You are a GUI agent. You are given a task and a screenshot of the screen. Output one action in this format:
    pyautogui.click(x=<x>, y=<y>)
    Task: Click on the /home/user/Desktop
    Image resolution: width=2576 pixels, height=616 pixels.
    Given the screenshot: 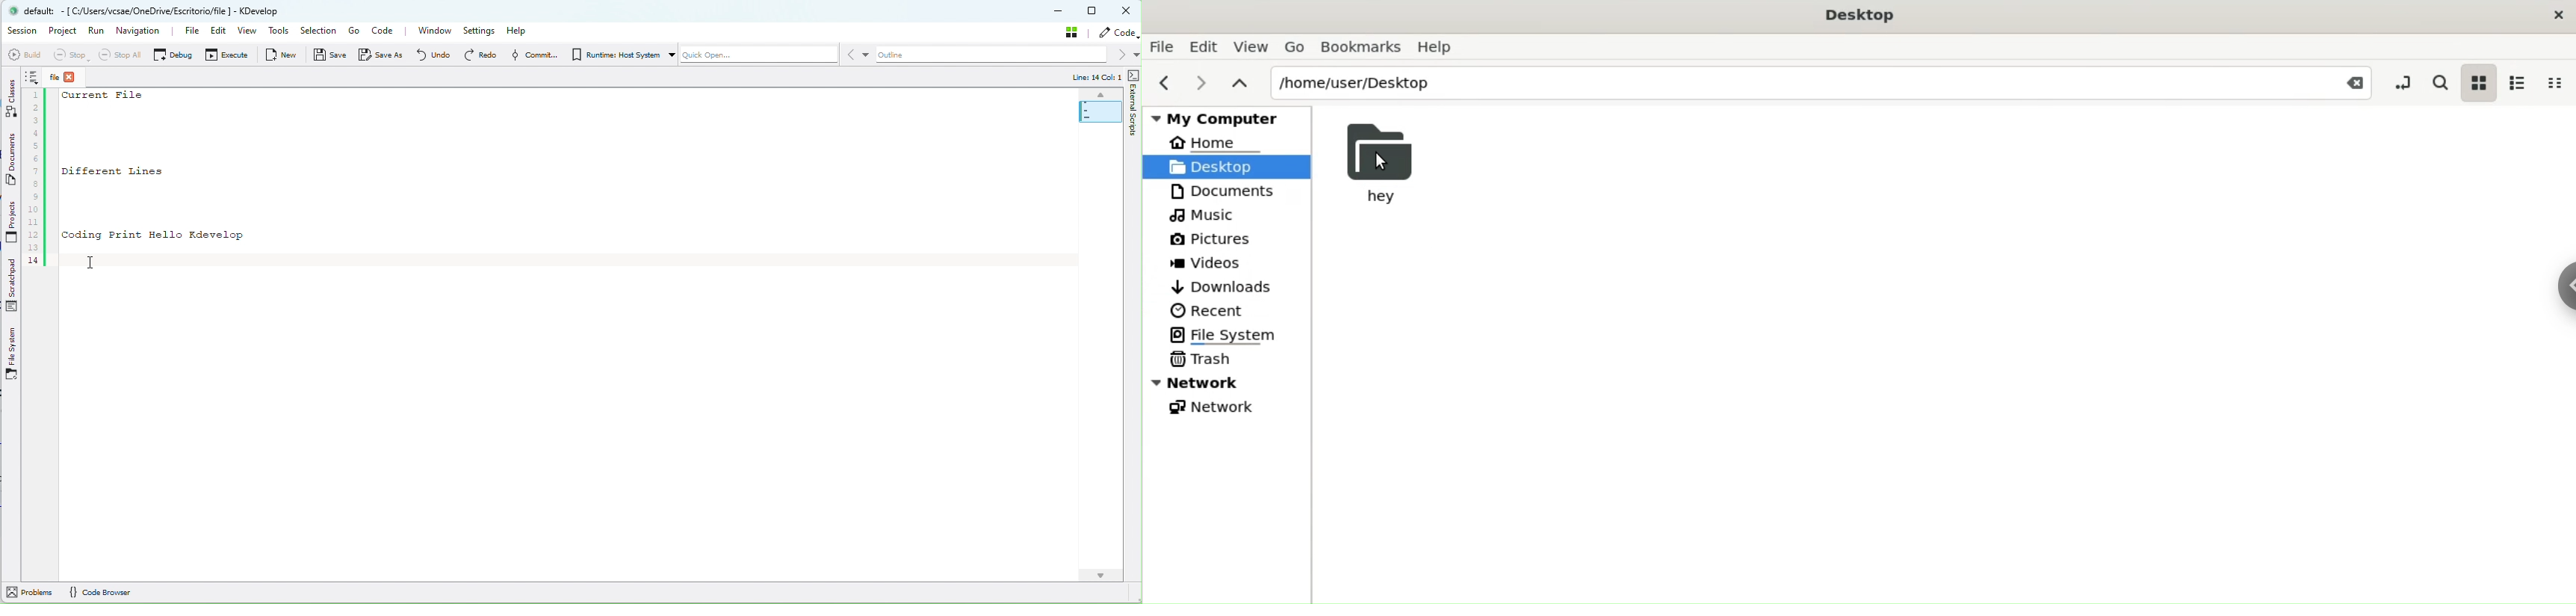 What is the action you would take?
    pyautogui.click(x=1786, y=84)
    